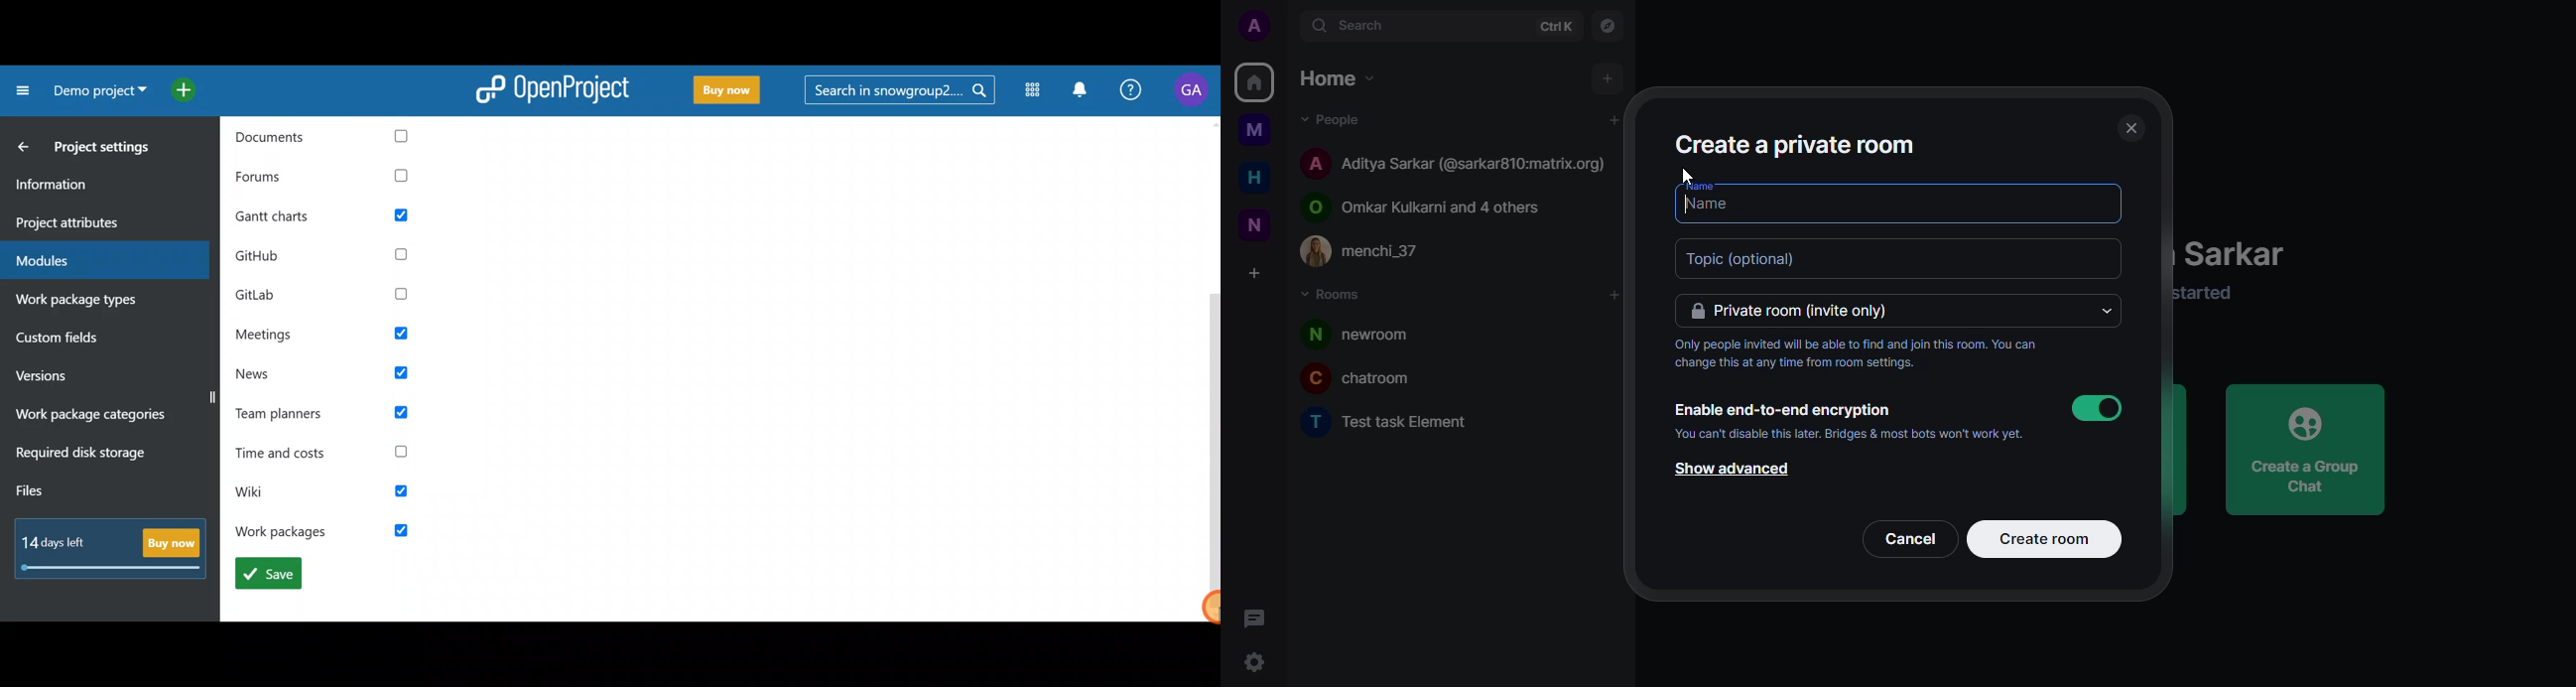  Describe the element at coordinates (1434, 204) in the screenshot. I see `public room` at that location.